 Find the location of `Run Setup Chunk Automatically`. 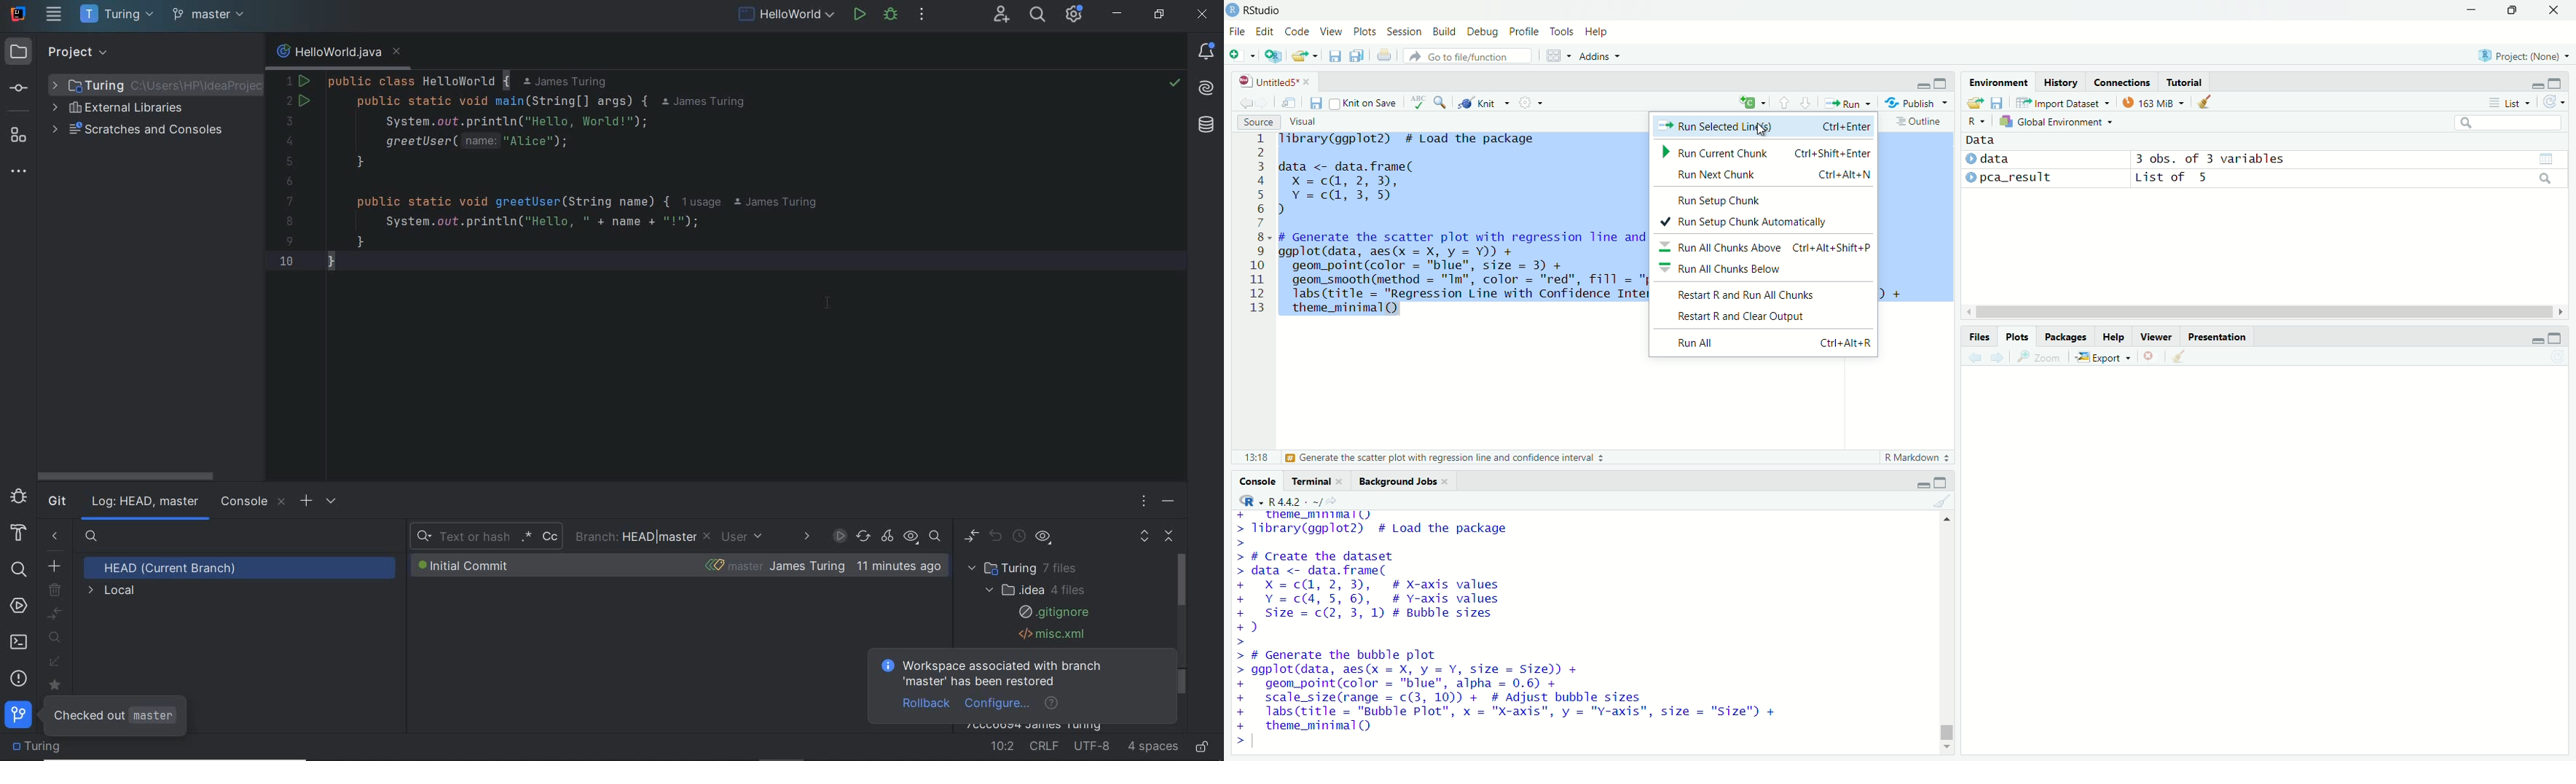

Run Setup Chunk Automatically is located at coordinates (1763, 221).